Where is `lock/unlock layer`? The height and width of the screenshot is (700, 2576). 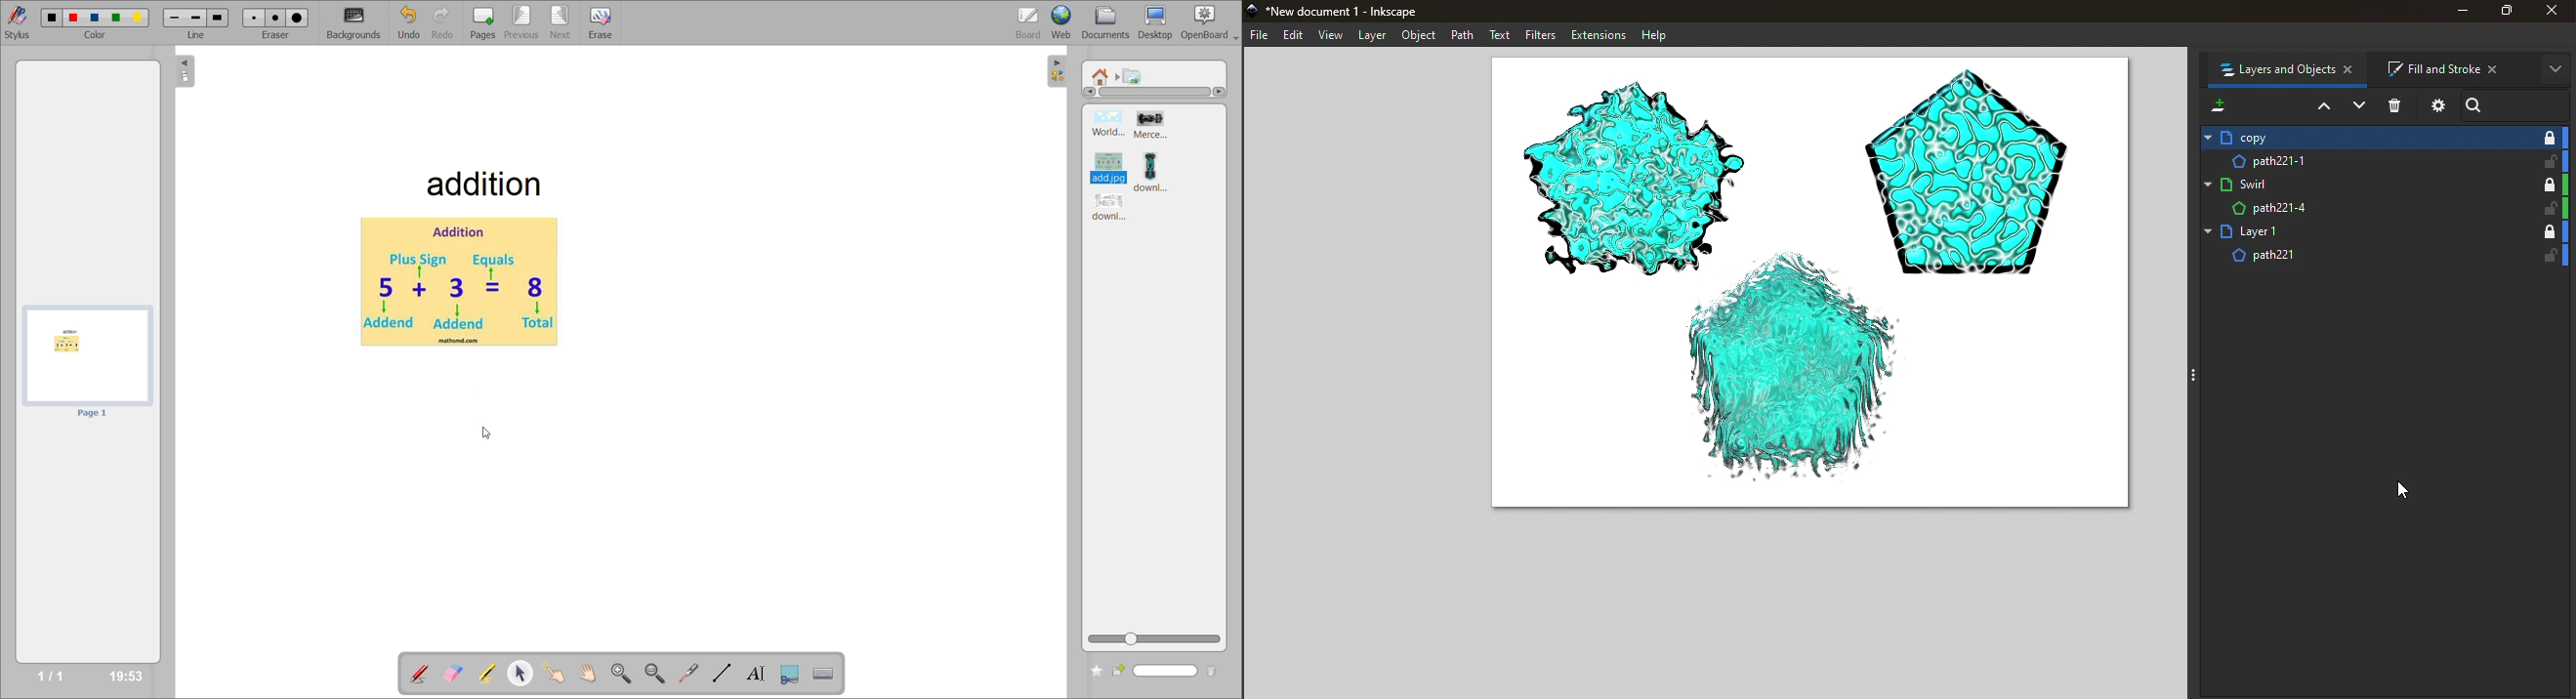 lock/unlock layer is located at coordinates (2548, 184).